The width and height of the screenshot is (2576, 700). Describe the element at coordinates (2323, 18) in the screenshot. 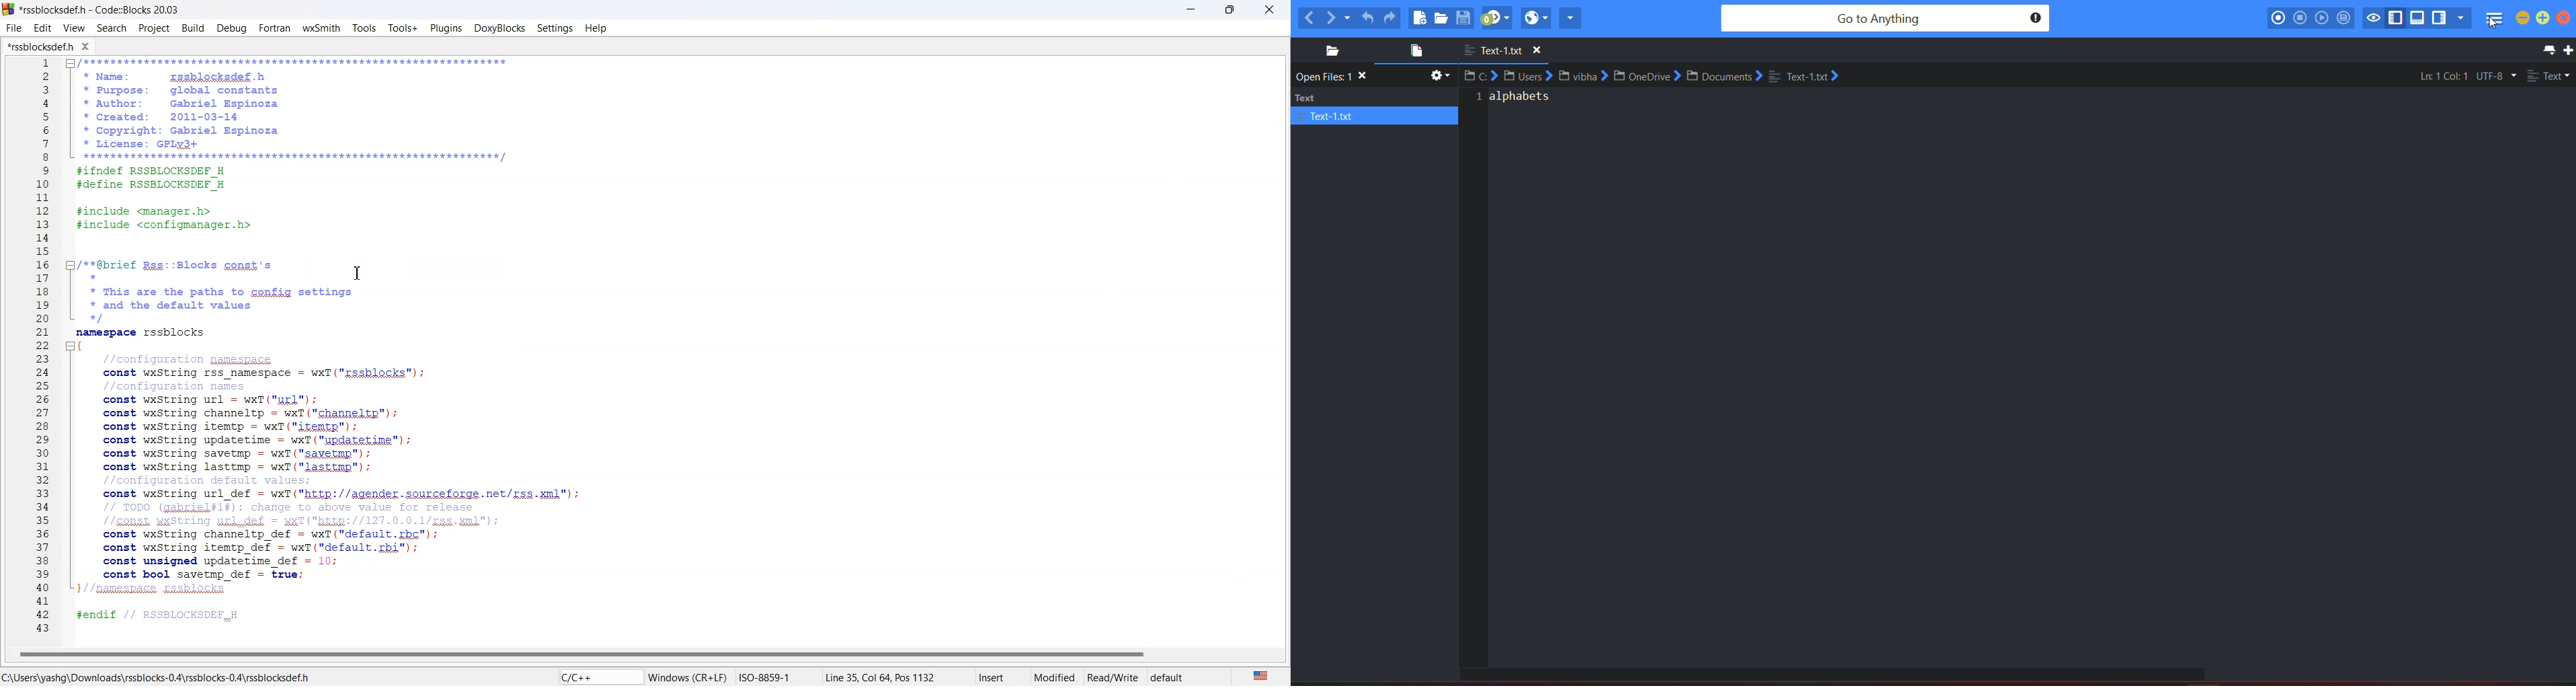

I see `play last macro` at that location.